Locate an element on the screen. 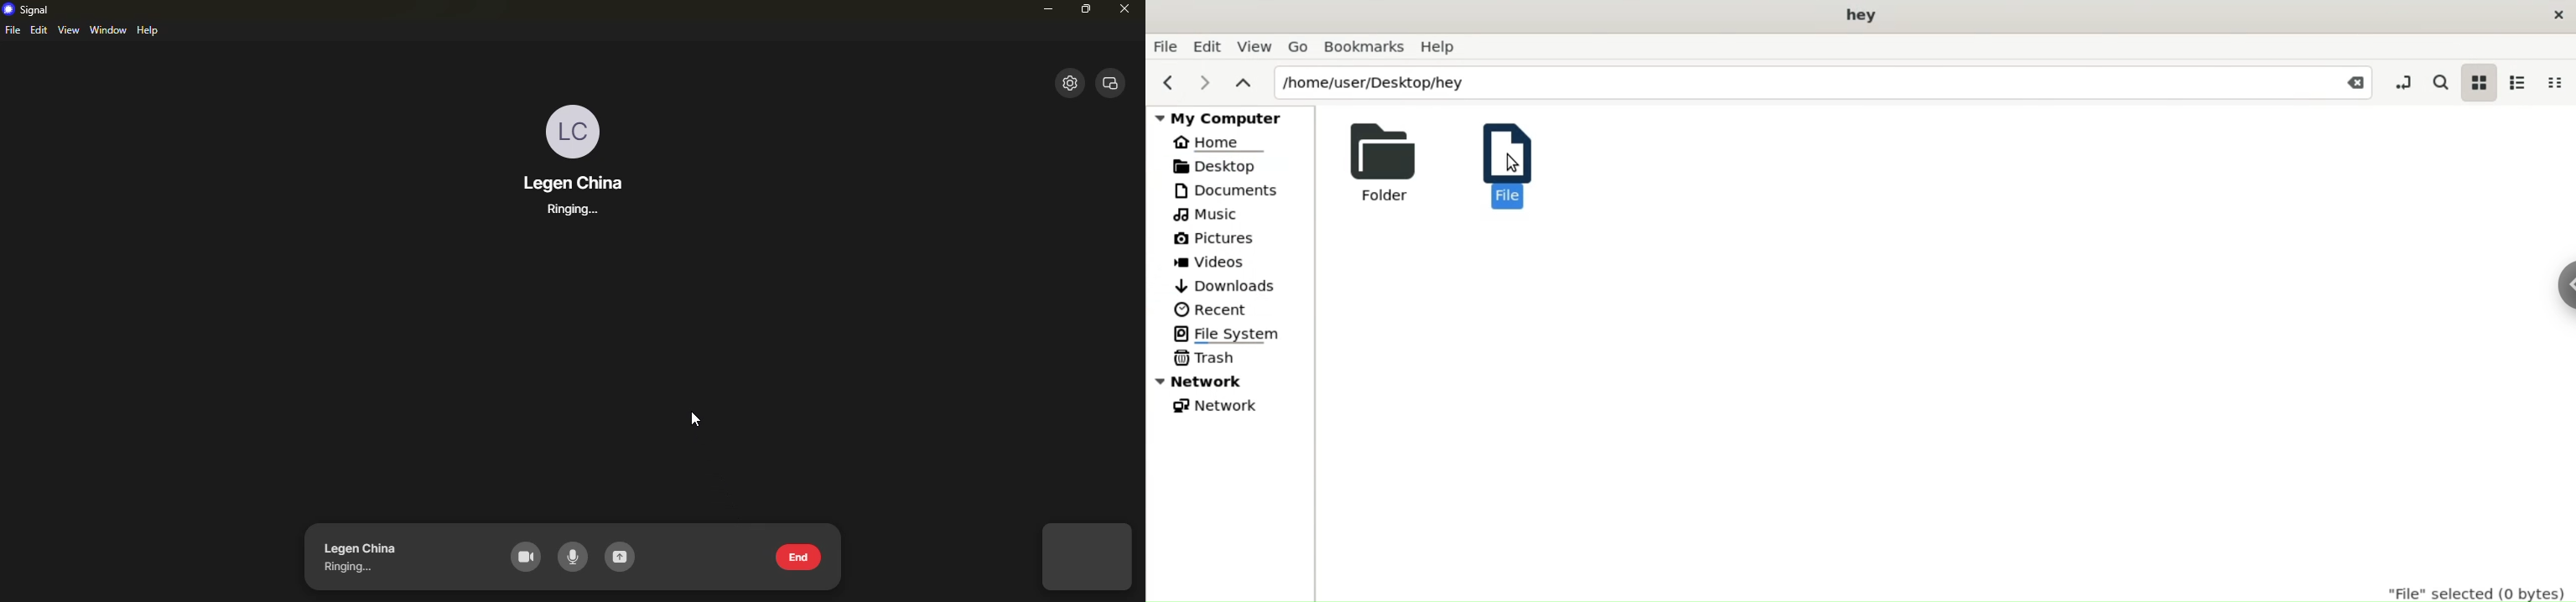  cursor is located at coordinates (695, 417).